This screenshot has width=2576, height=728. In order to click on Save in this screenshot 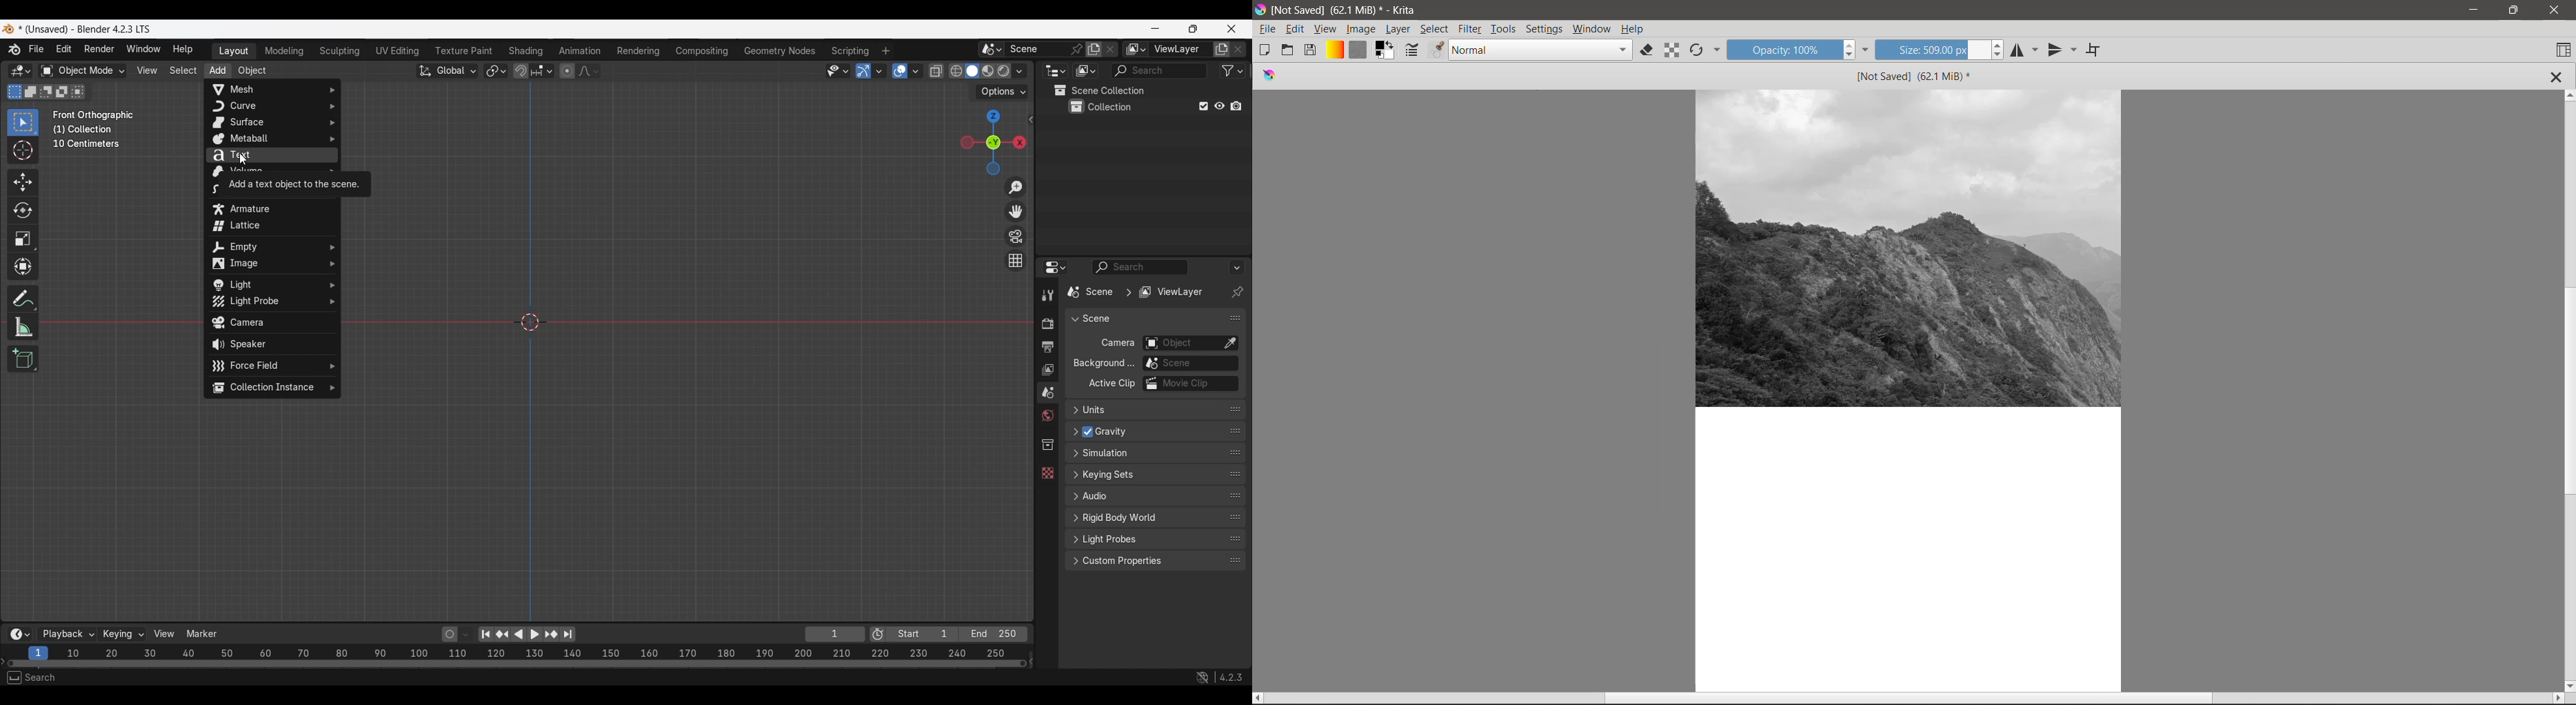, I will do `click(1311, 50)`.